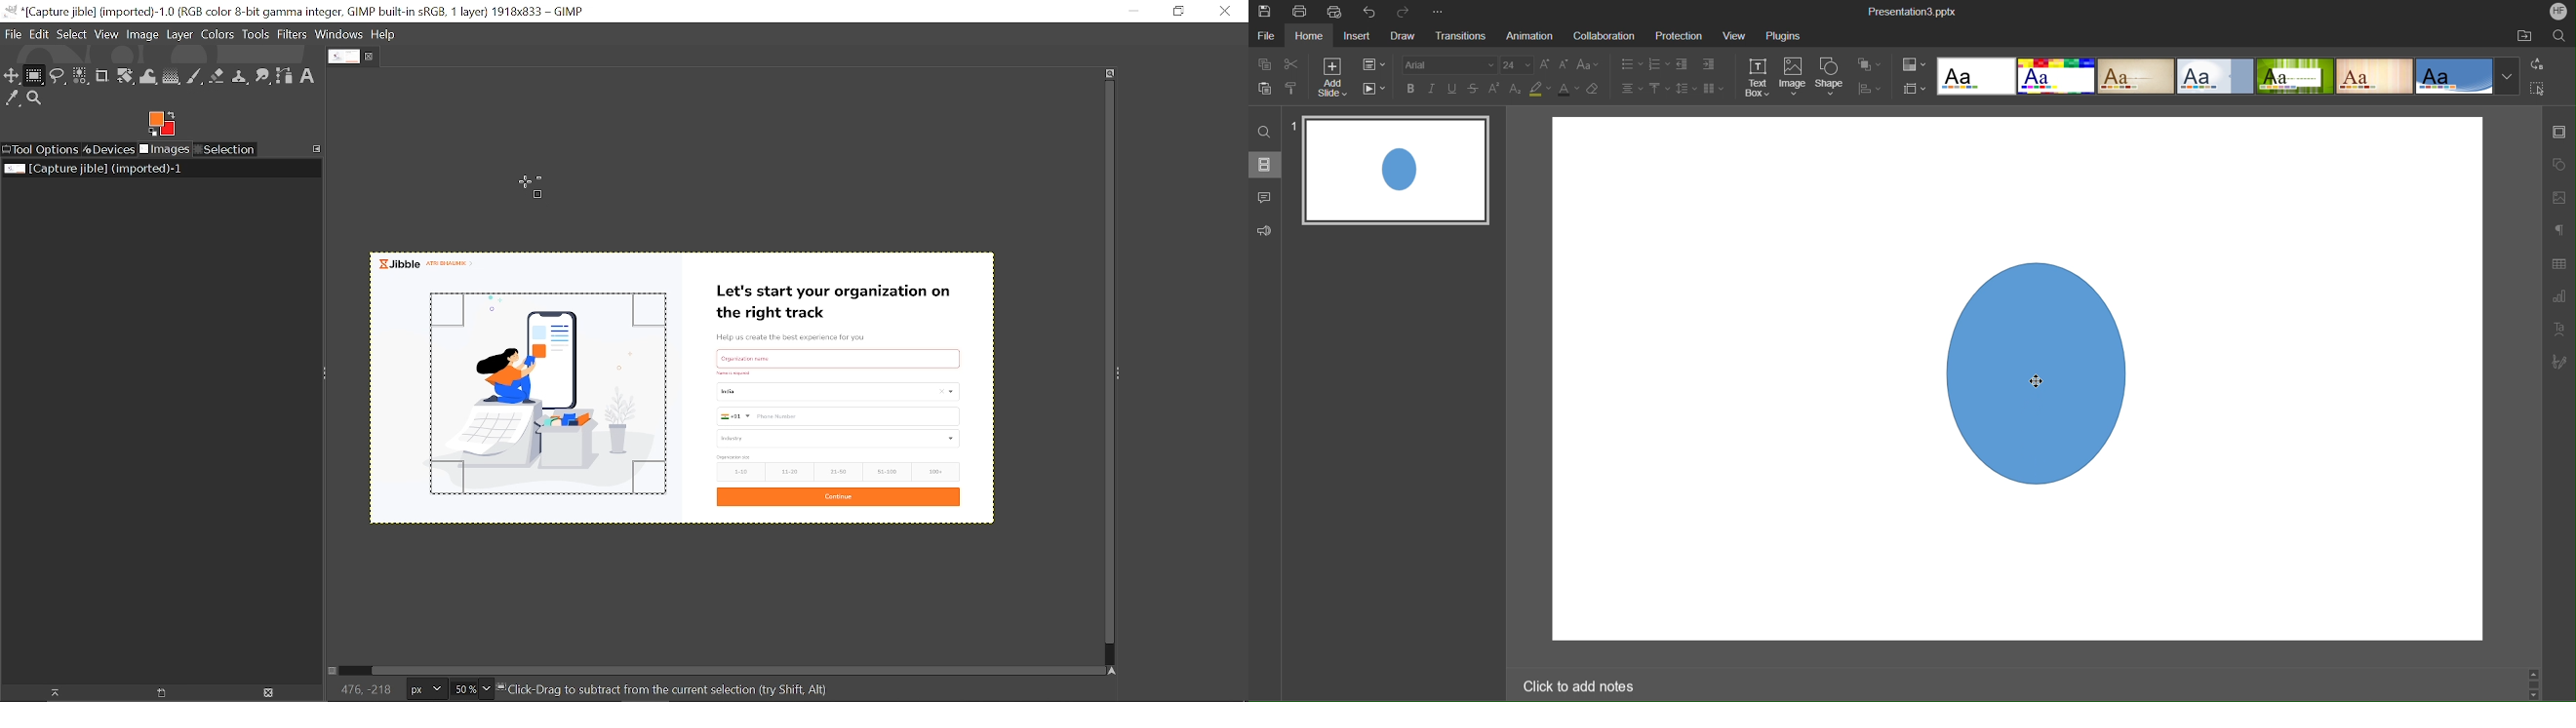 The height and width of the screenshot is (728, 2576). I want to click on Gradient tool, so click(172, 77).